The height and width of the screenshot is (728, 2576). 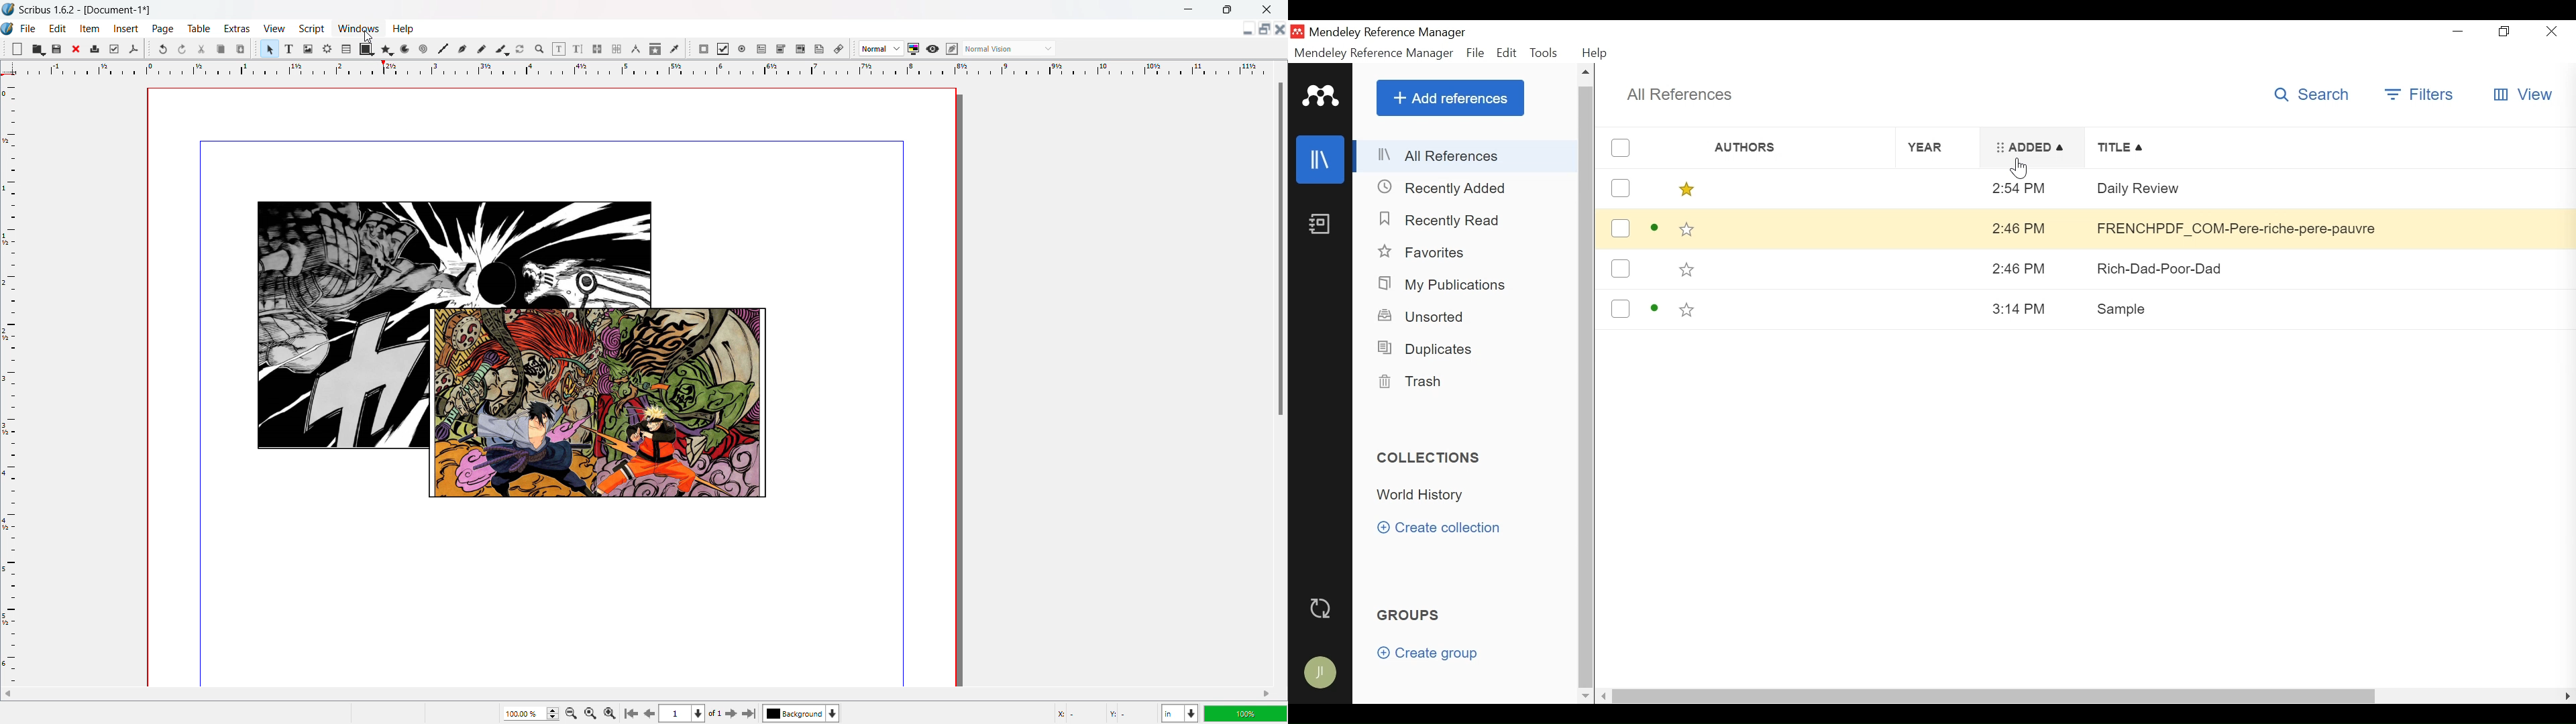 I want to click on image frame, so click(x=309, y=49).